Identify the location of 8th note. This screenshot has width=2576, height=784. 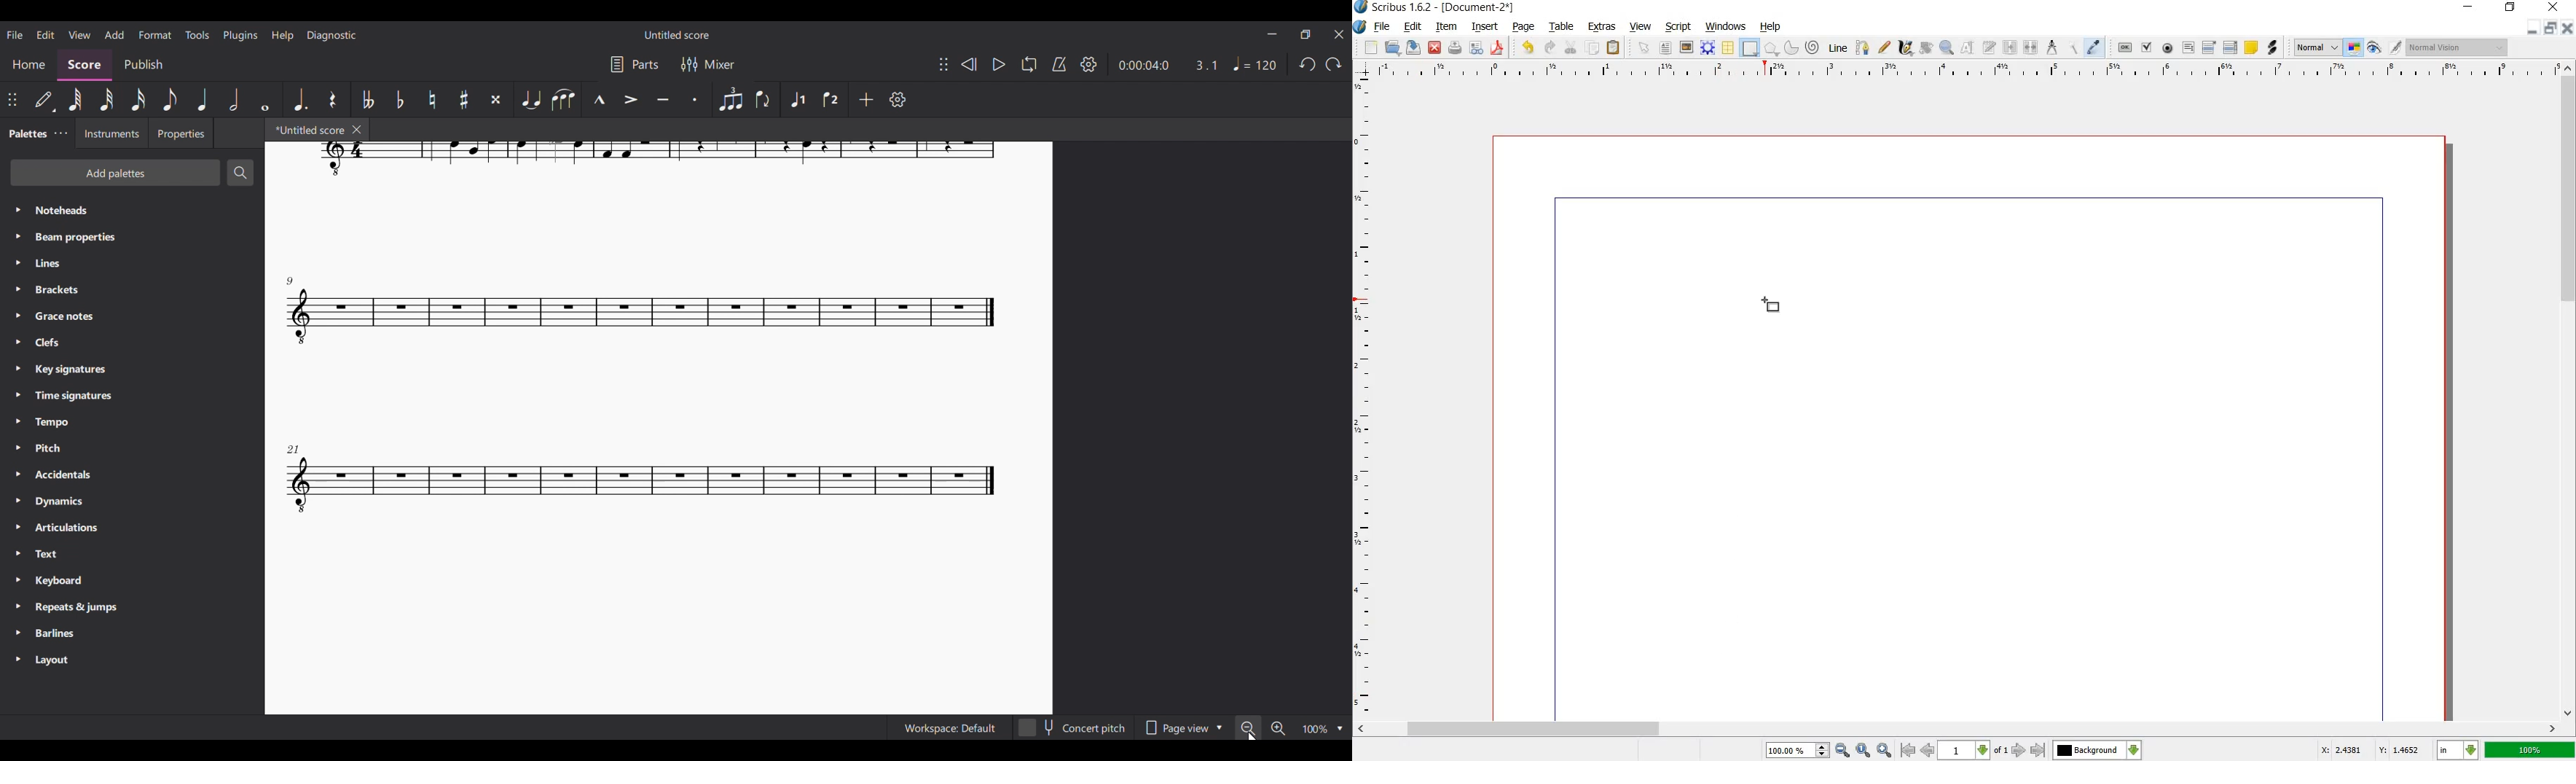
(170, 99).